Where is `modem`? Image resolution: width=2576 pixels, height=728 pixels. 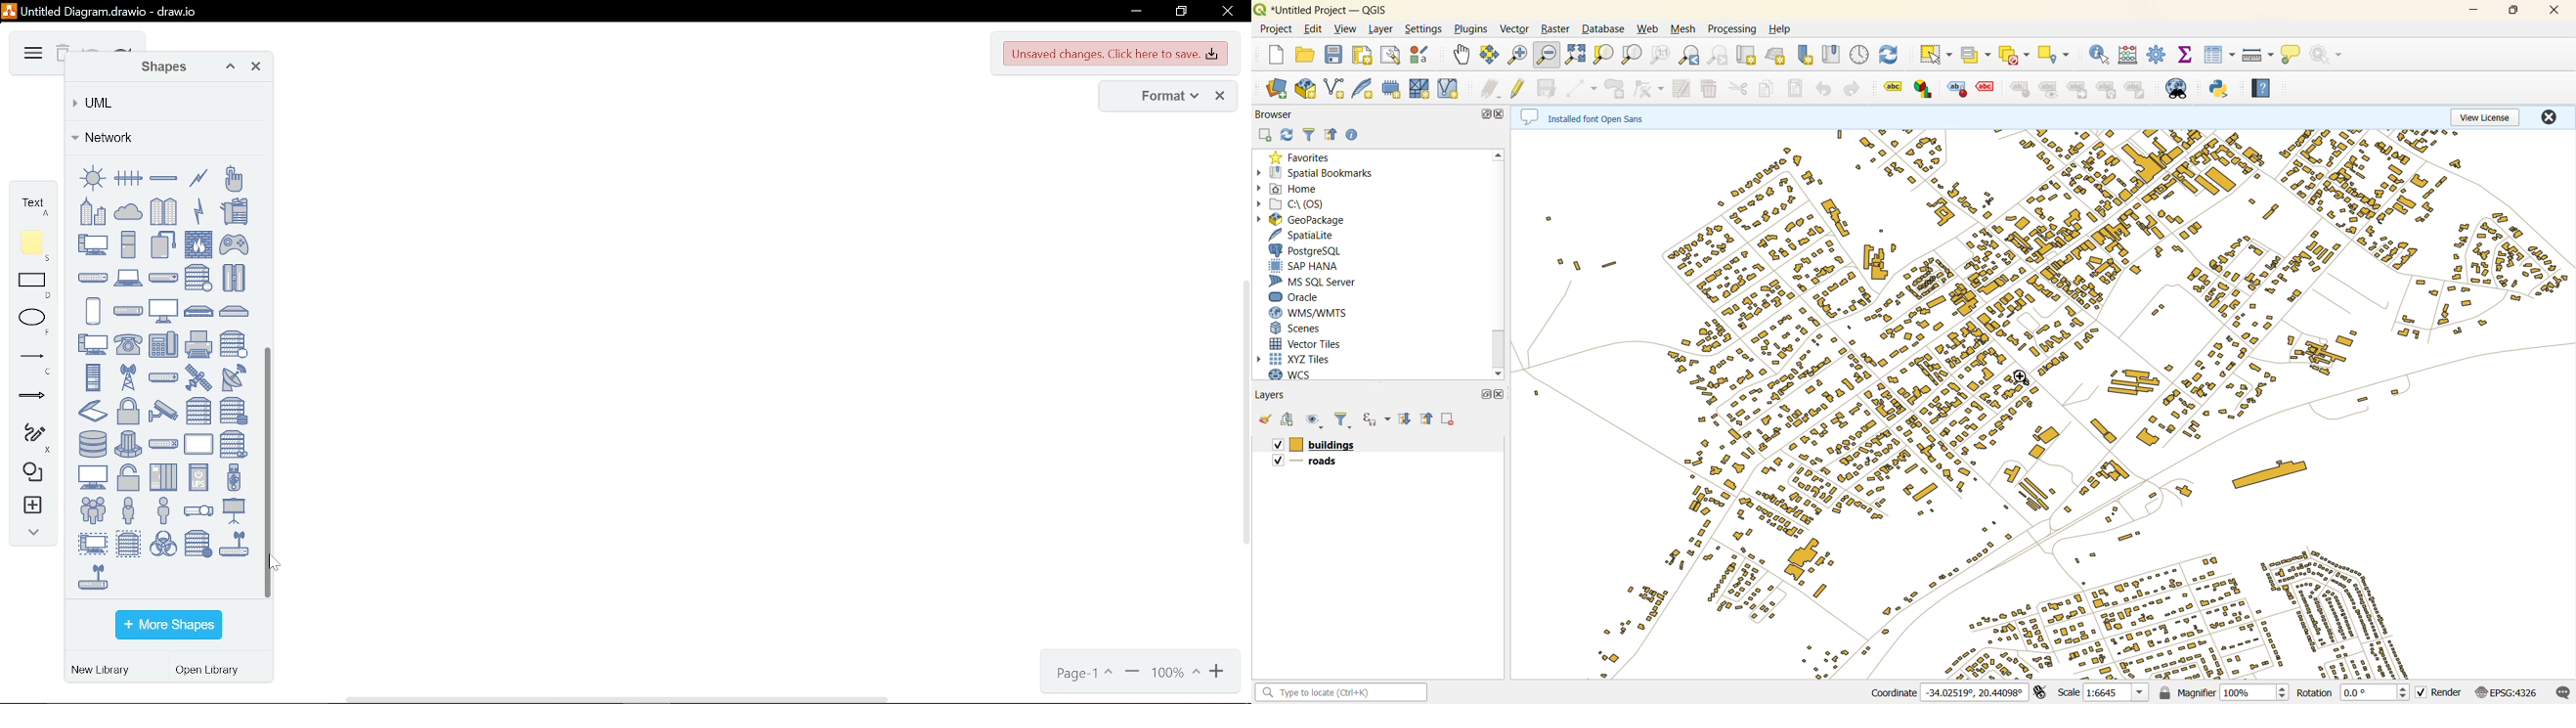
modem is located at coordinates (128, 311).